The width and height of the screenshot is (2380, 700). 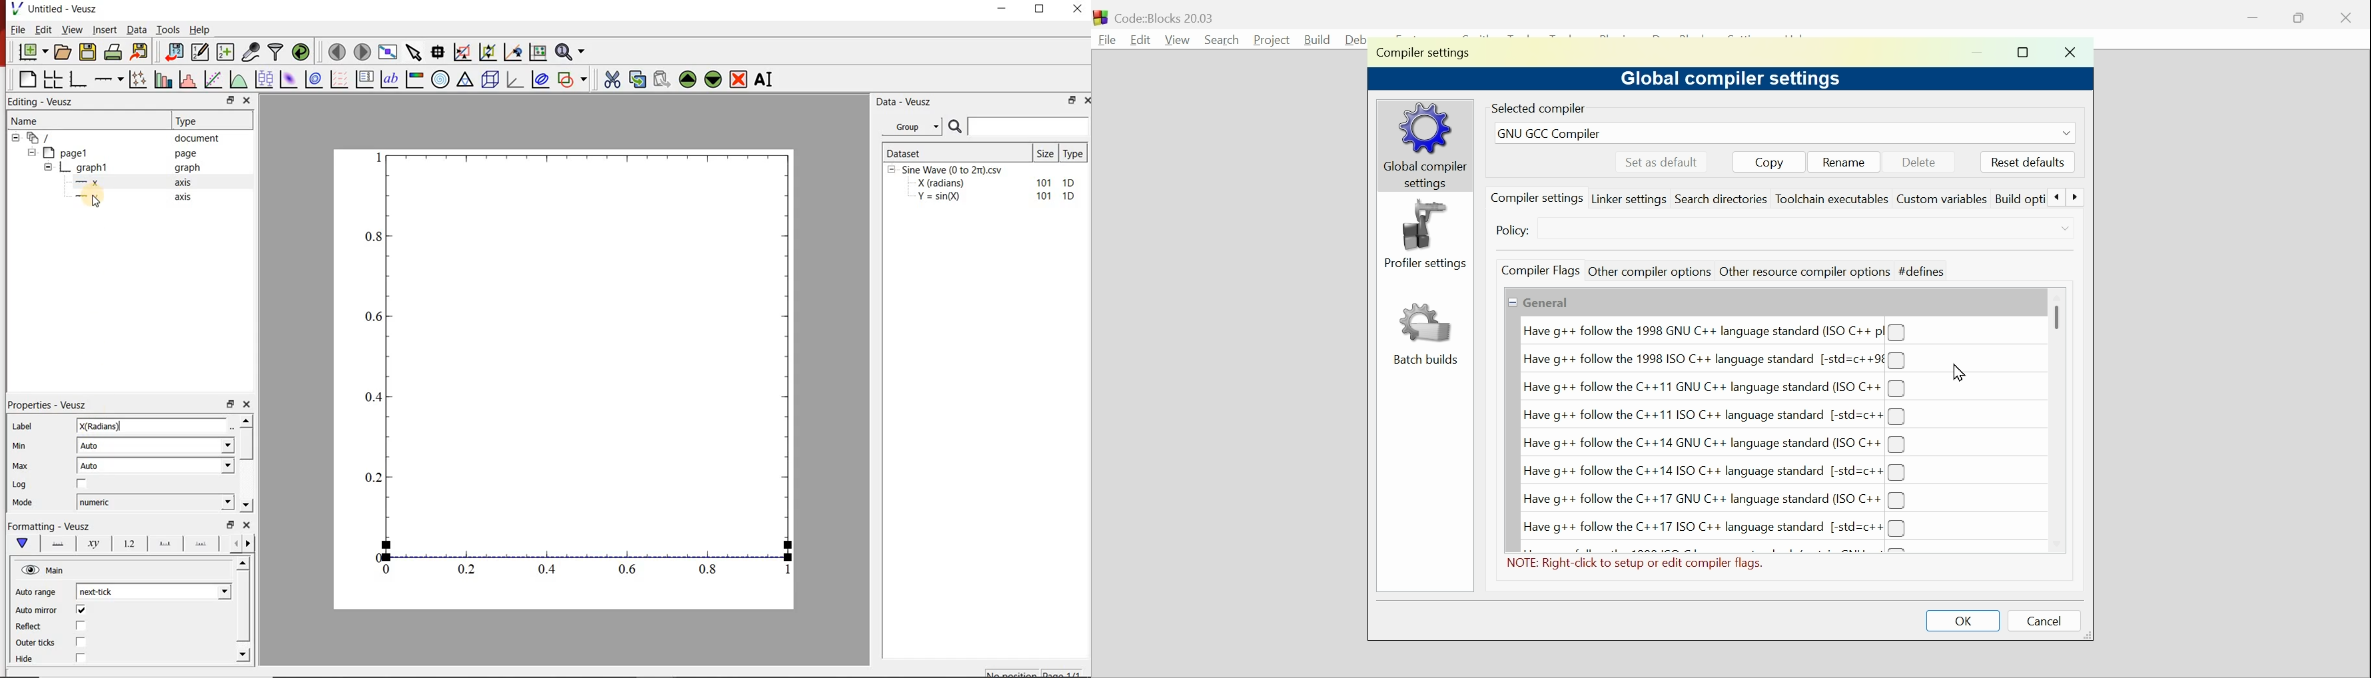 What do you see at coordinates (515, 79) in the screenshot?
I see `3d graph` at bounding box center [515, 79].